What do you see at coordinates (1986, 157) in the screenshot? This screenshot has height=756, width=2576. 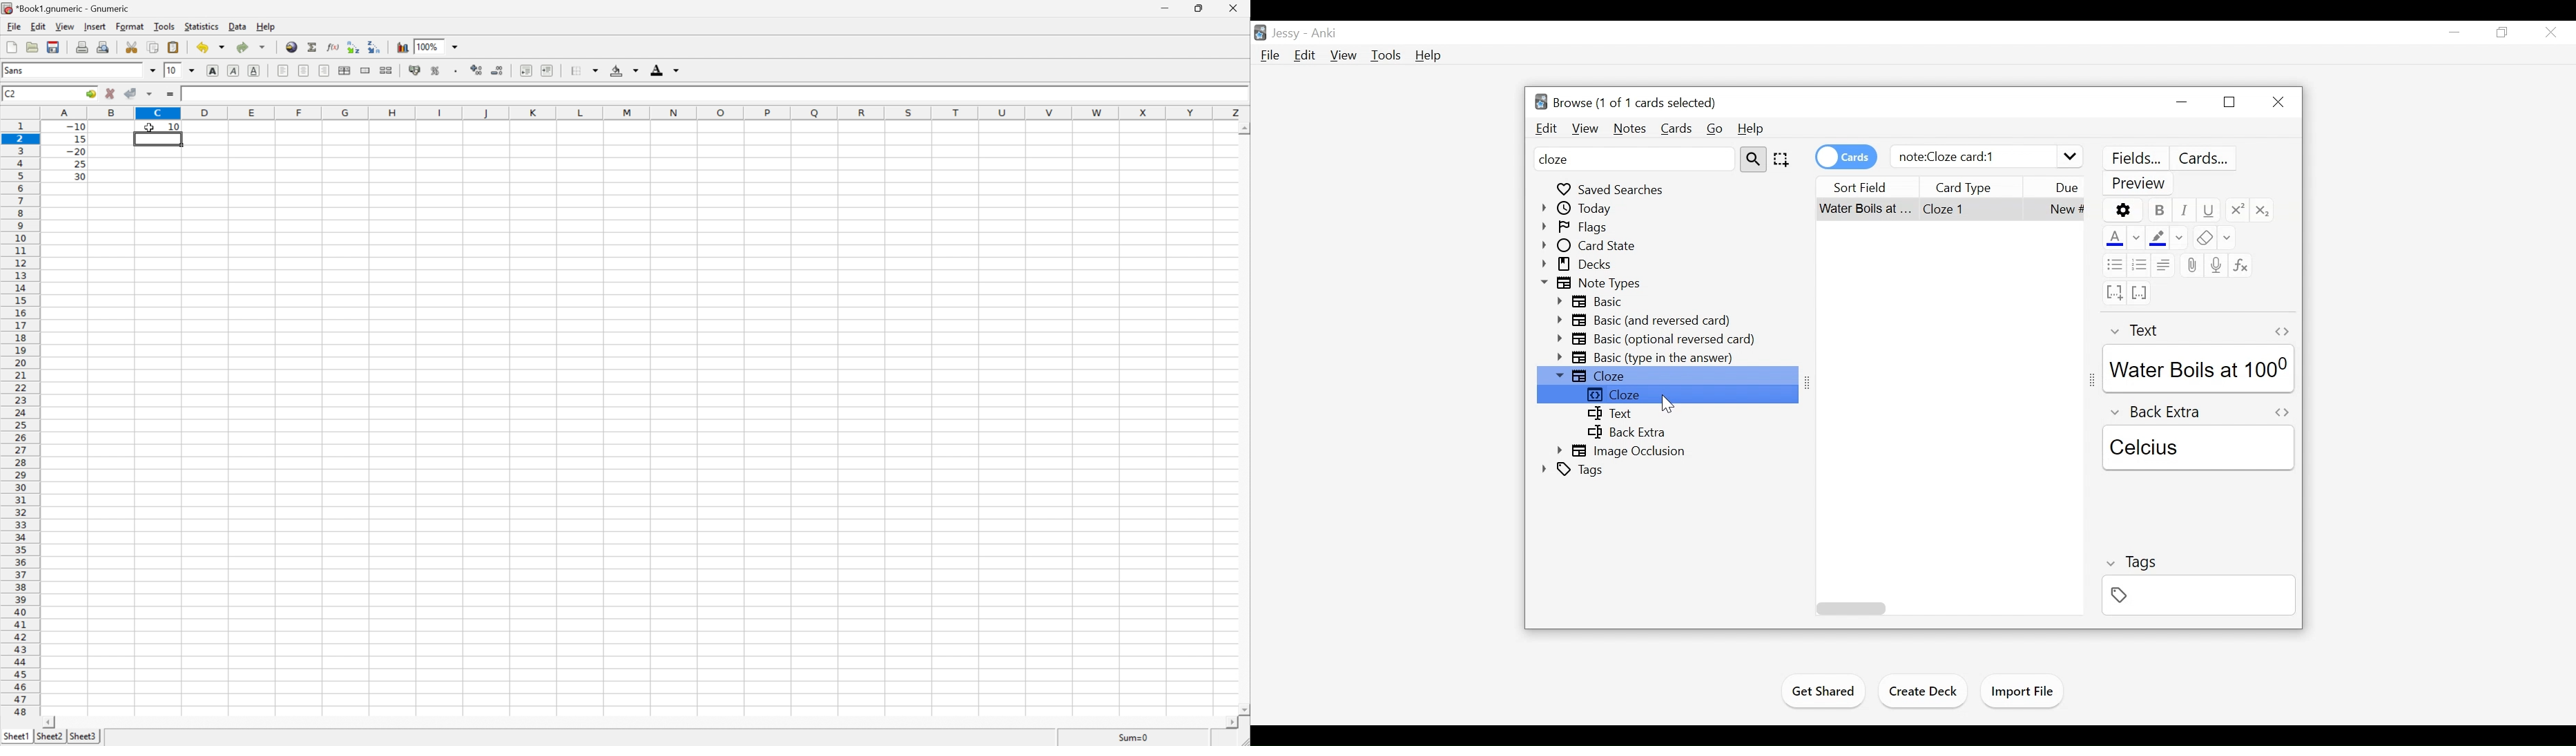 I see `note:Cloze card:1` at bounding box center [1986, 157].